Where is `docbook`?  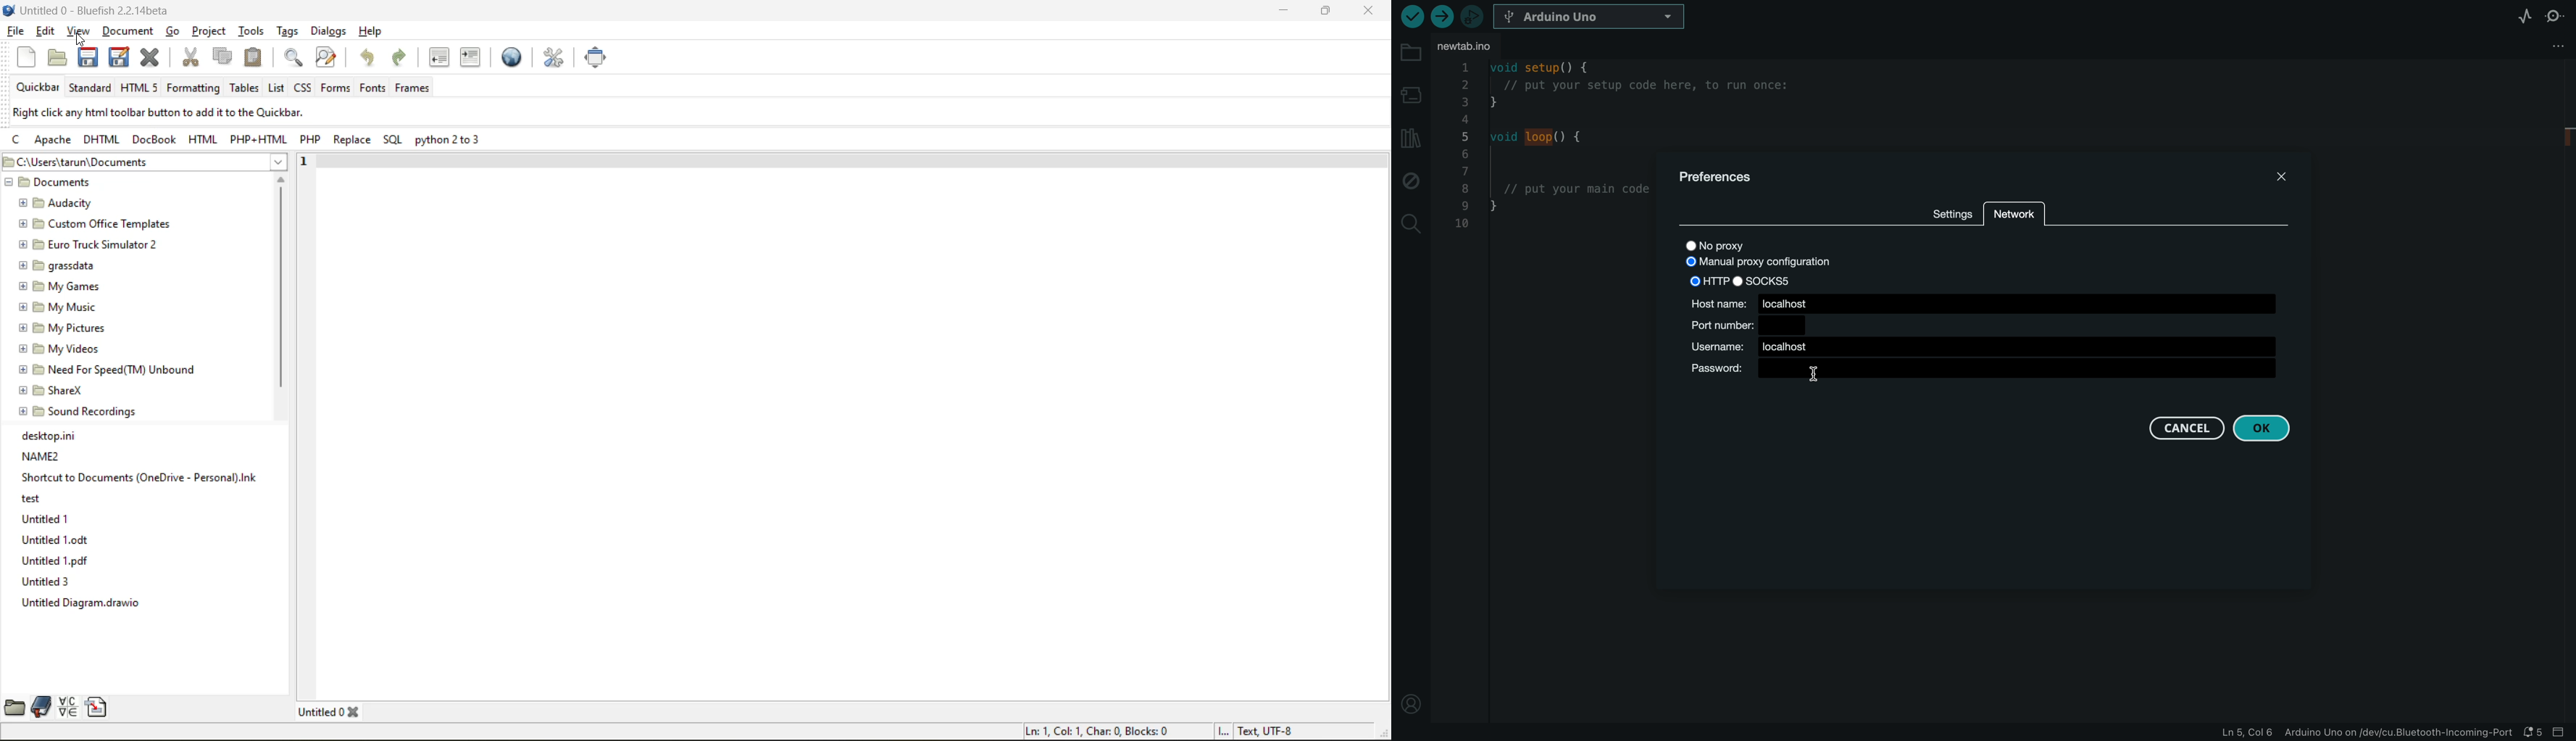 docbook is located at coordinates (153, 141).